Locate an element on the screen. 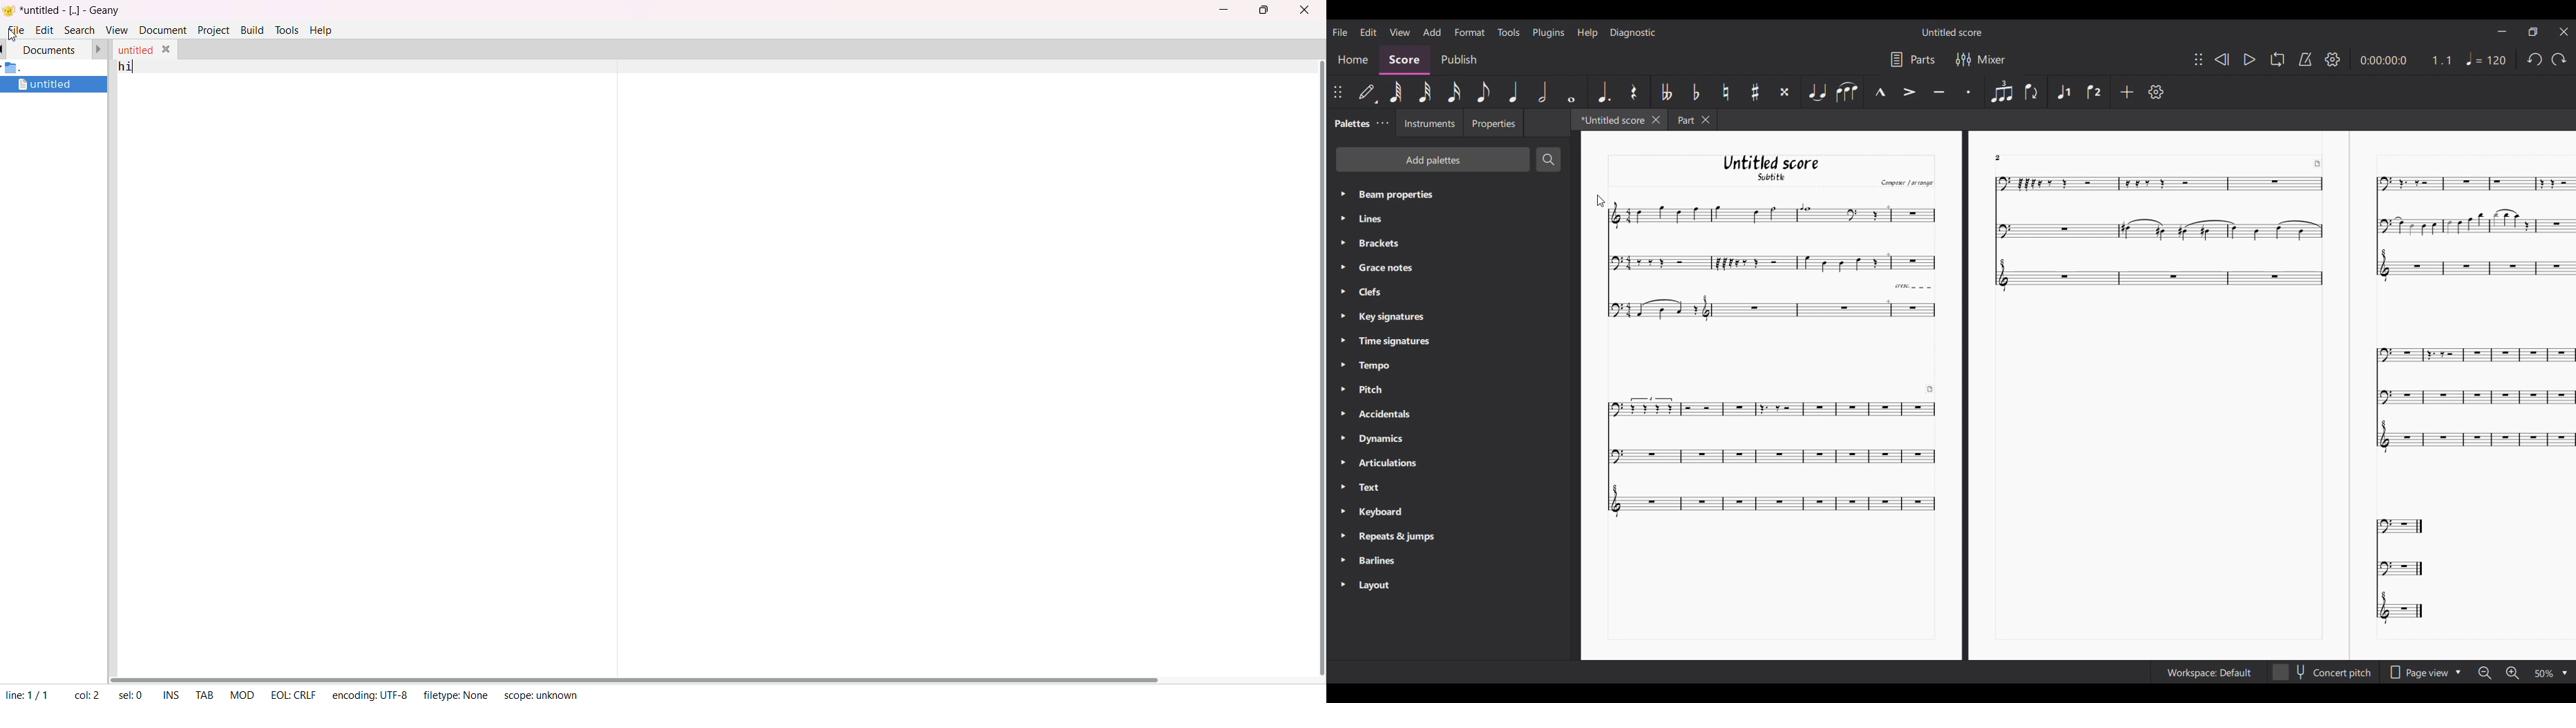 Image resolution: width=2576 pixels, height=728 pixels. Toggle natural is located at coordinates (1725, 92).